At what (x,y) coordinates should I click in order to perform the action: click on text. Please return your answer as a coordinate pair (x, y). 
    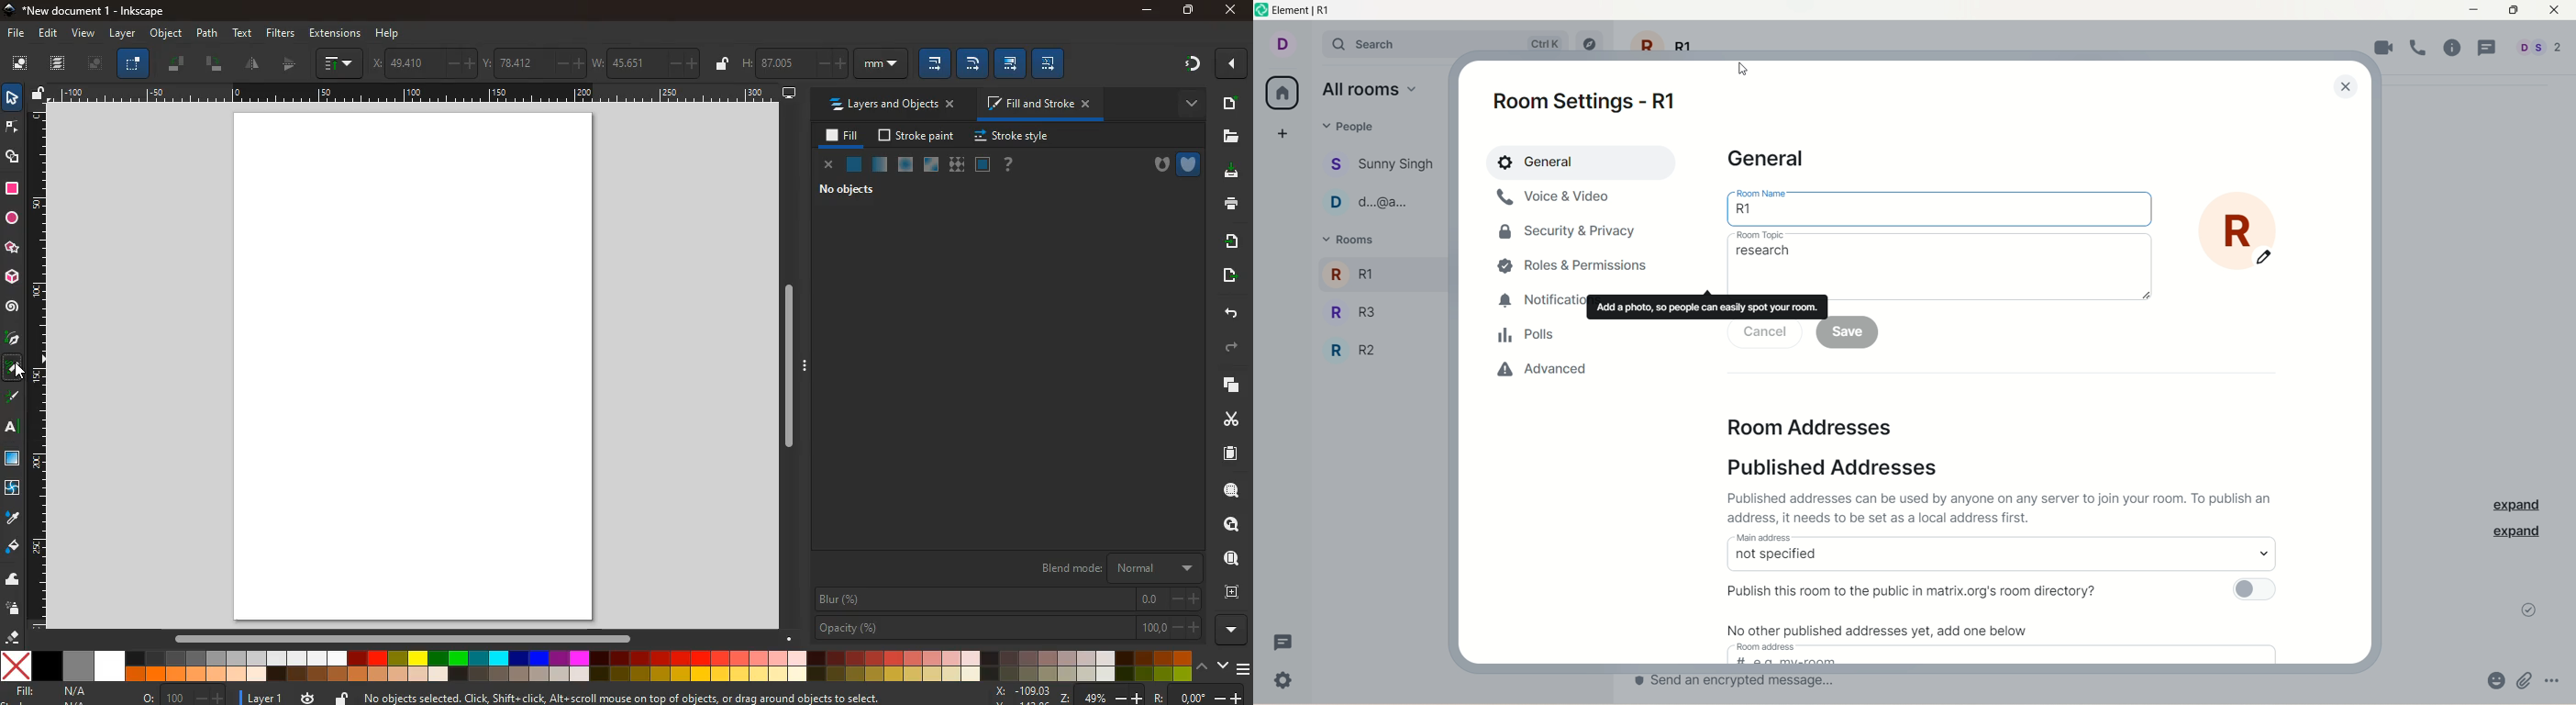
    Looking at the image, I should click on (1885, 634).